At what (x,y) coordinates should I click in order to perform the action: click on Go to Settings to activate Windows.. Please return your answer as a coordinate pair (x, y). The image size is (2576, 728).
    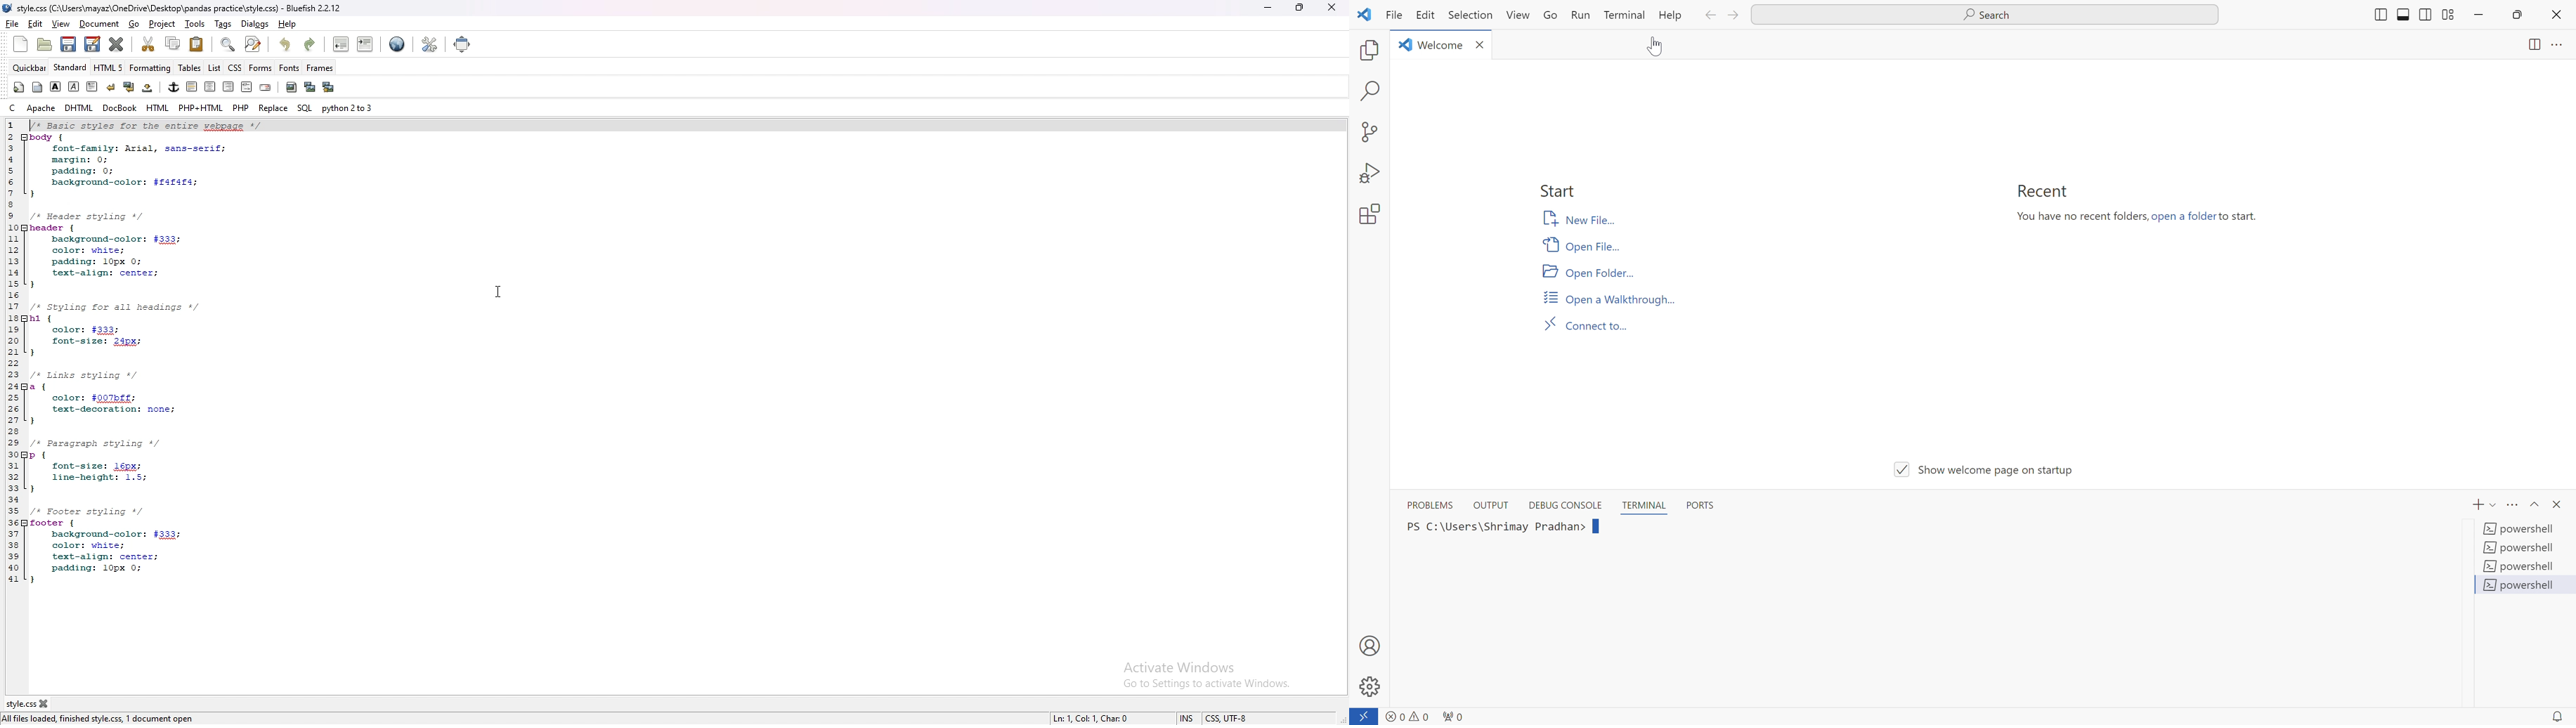
    Looking at the image, I should click on (1210, 685).